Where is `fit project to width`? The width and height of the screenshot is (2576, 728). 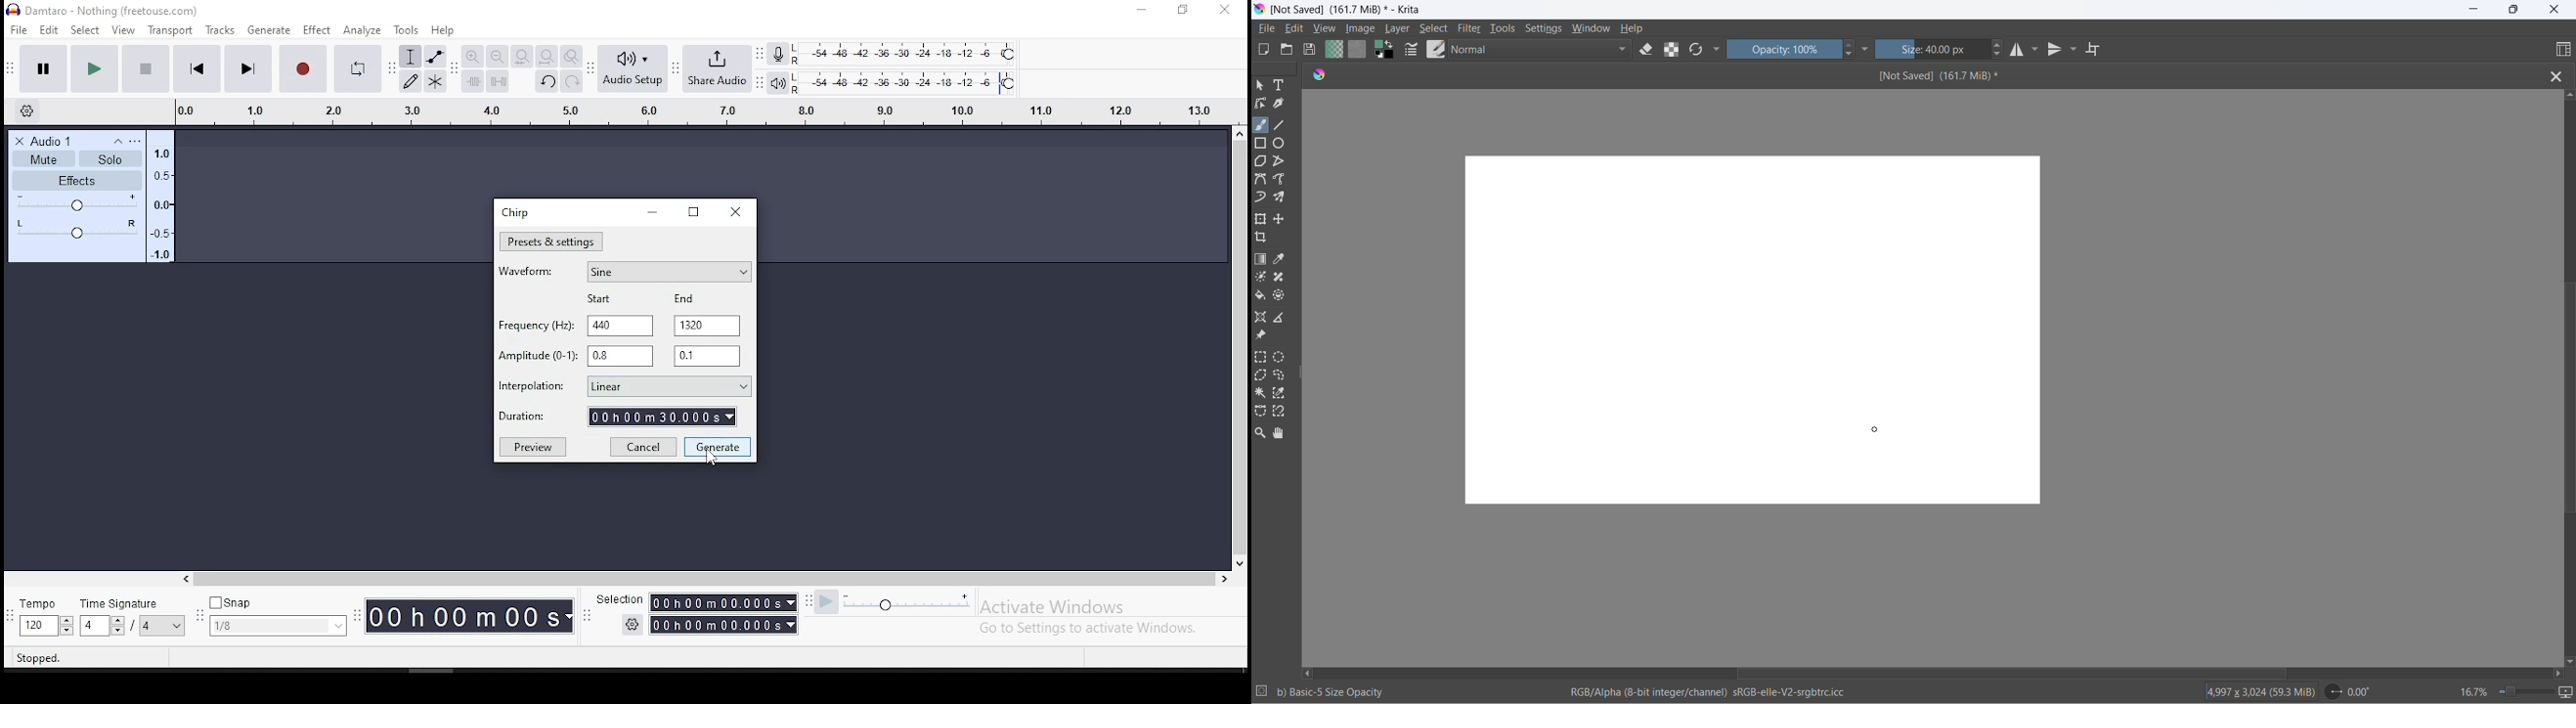 fit project to width is located at coordinates (546, 56).